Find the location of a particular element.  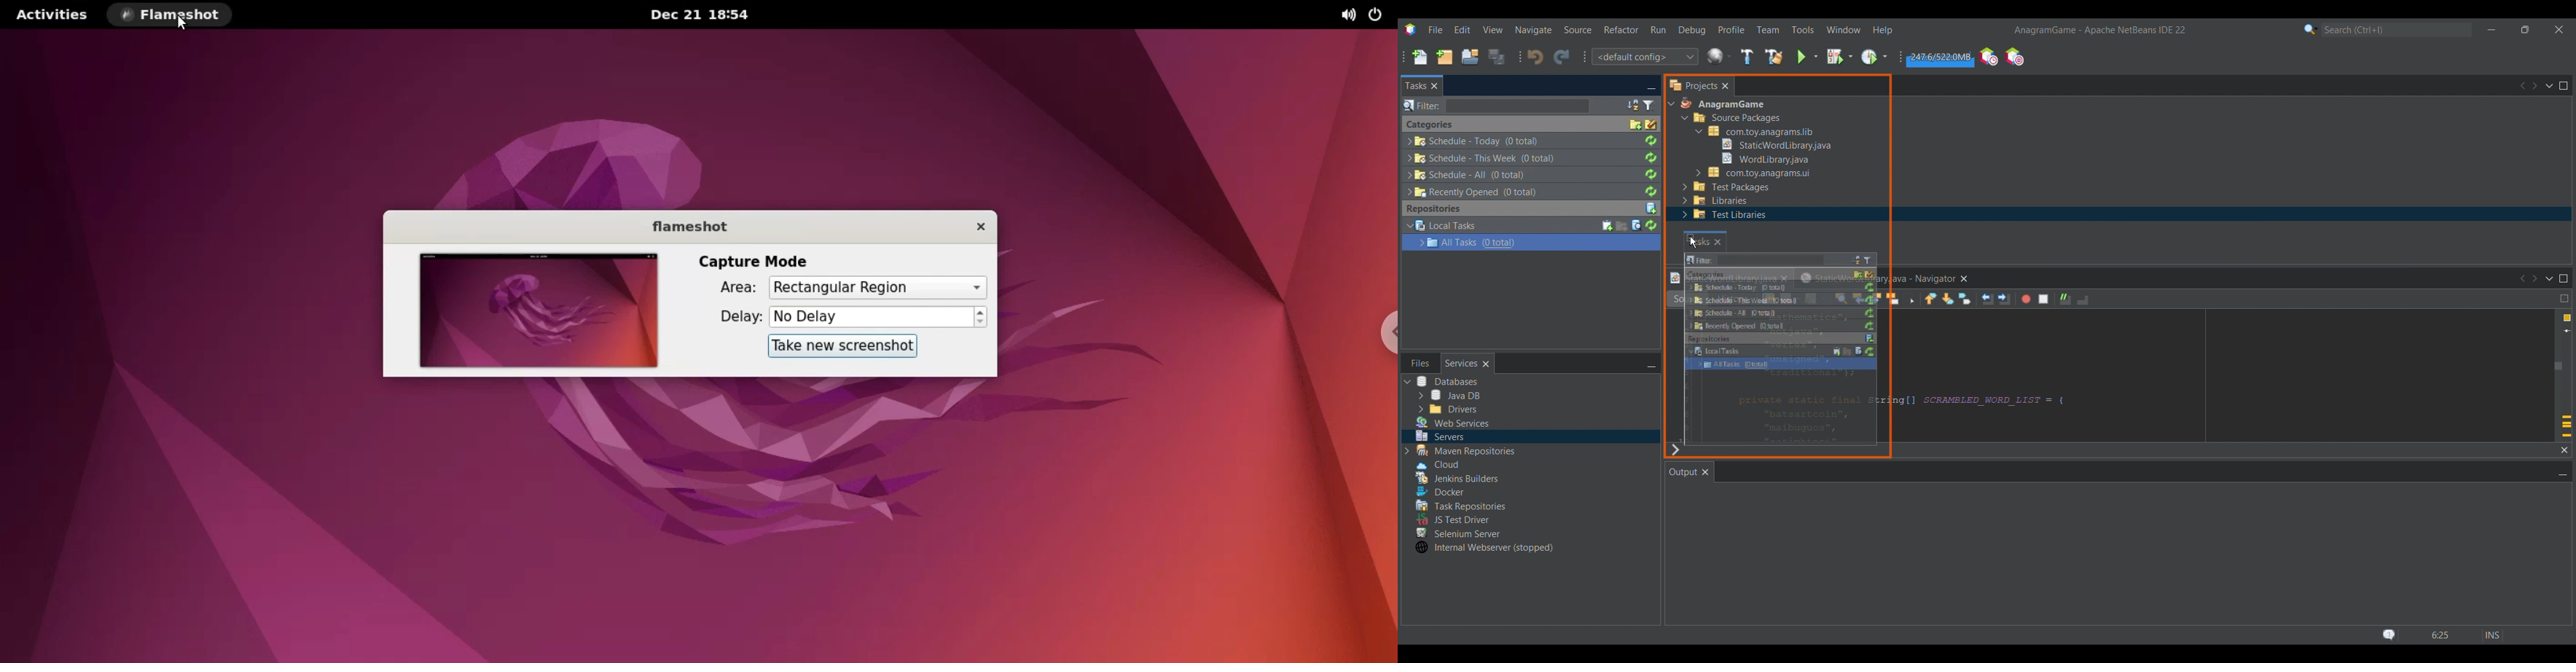

area  is located at coordinates (735, 289).